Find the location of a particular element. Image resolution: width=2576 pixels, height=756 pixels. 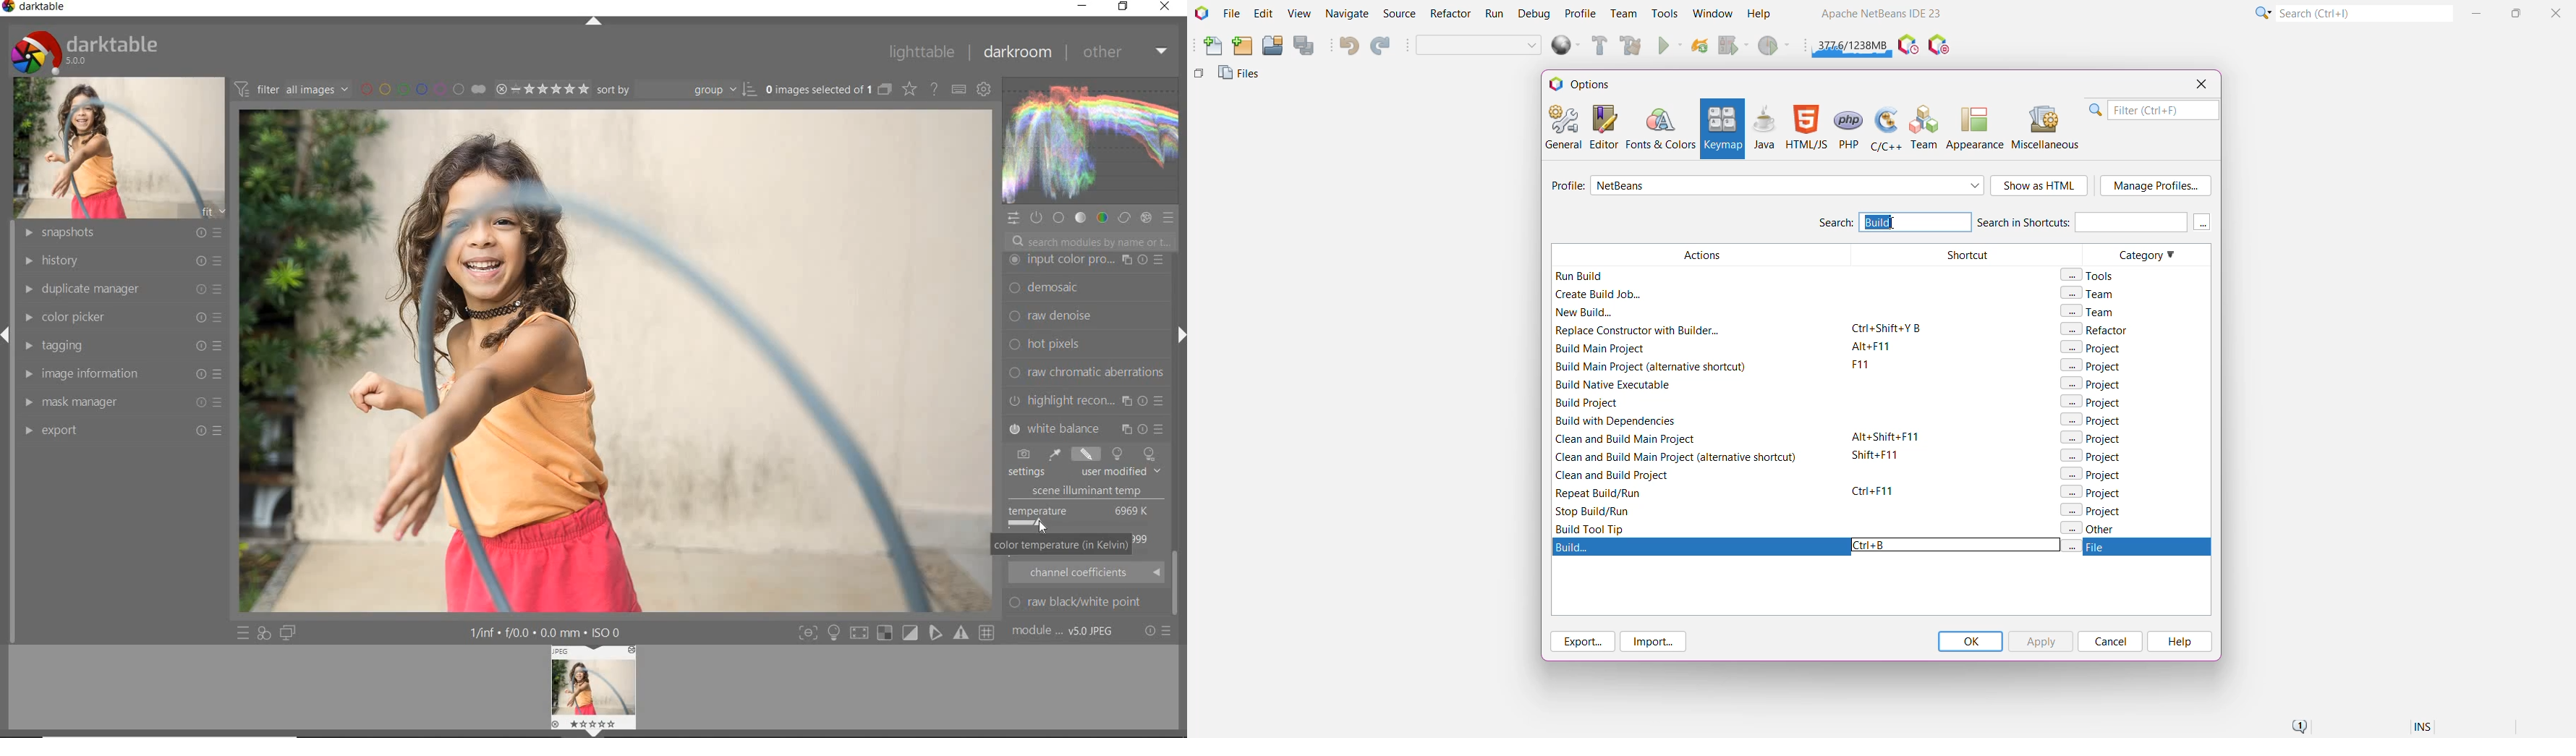

selected image range rating is located at coordinates (541, 88).